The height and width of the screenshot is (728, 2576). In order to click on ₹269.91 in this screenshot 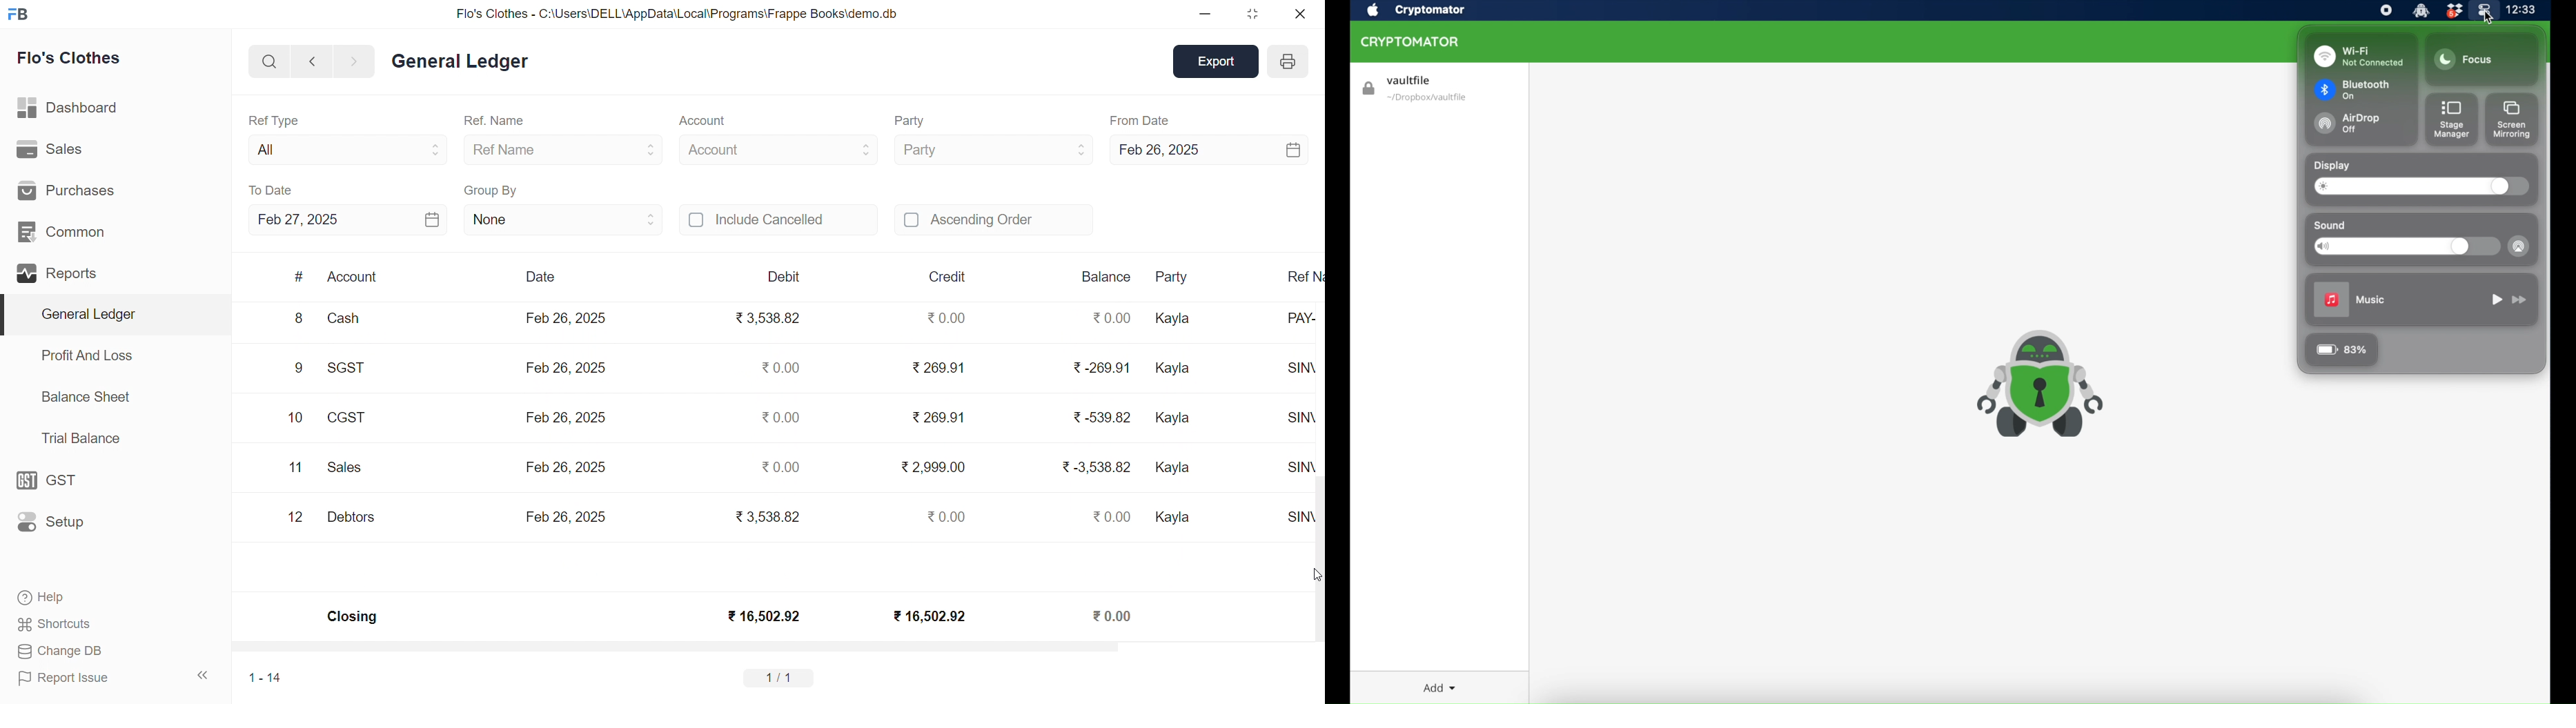, I will do `click(940, 369)`.